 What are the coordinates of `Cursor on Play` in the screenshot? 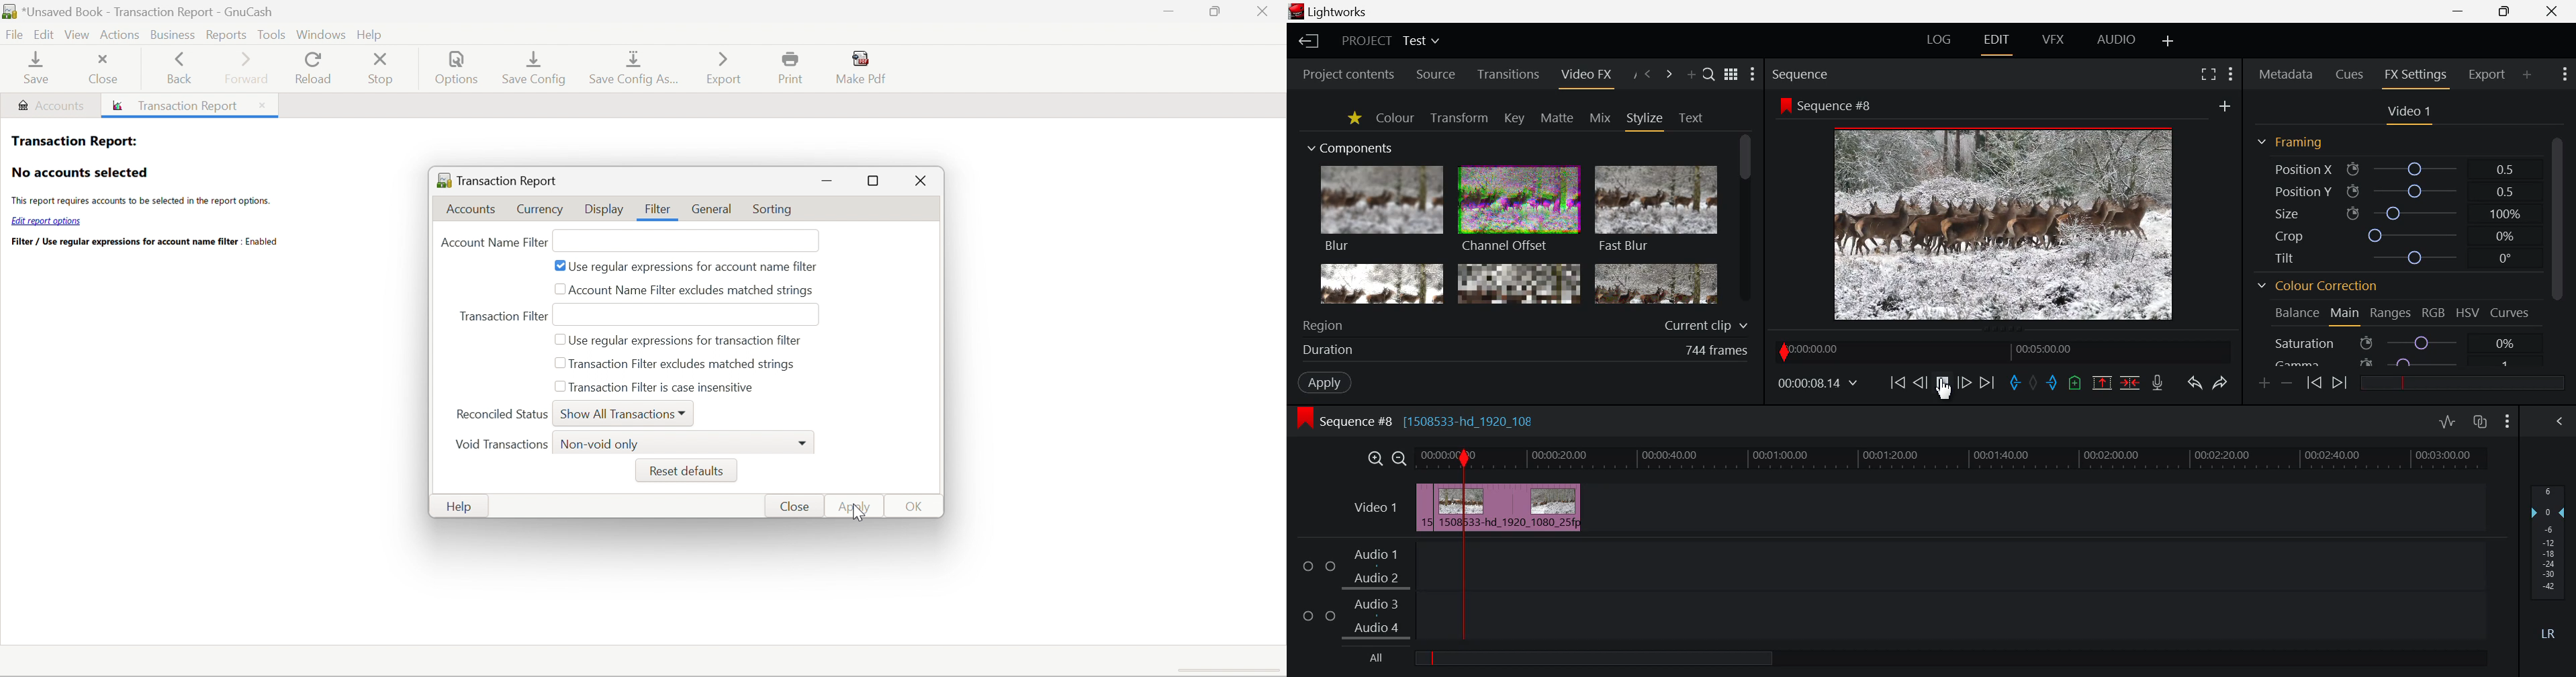 It's located at (1942, 383).